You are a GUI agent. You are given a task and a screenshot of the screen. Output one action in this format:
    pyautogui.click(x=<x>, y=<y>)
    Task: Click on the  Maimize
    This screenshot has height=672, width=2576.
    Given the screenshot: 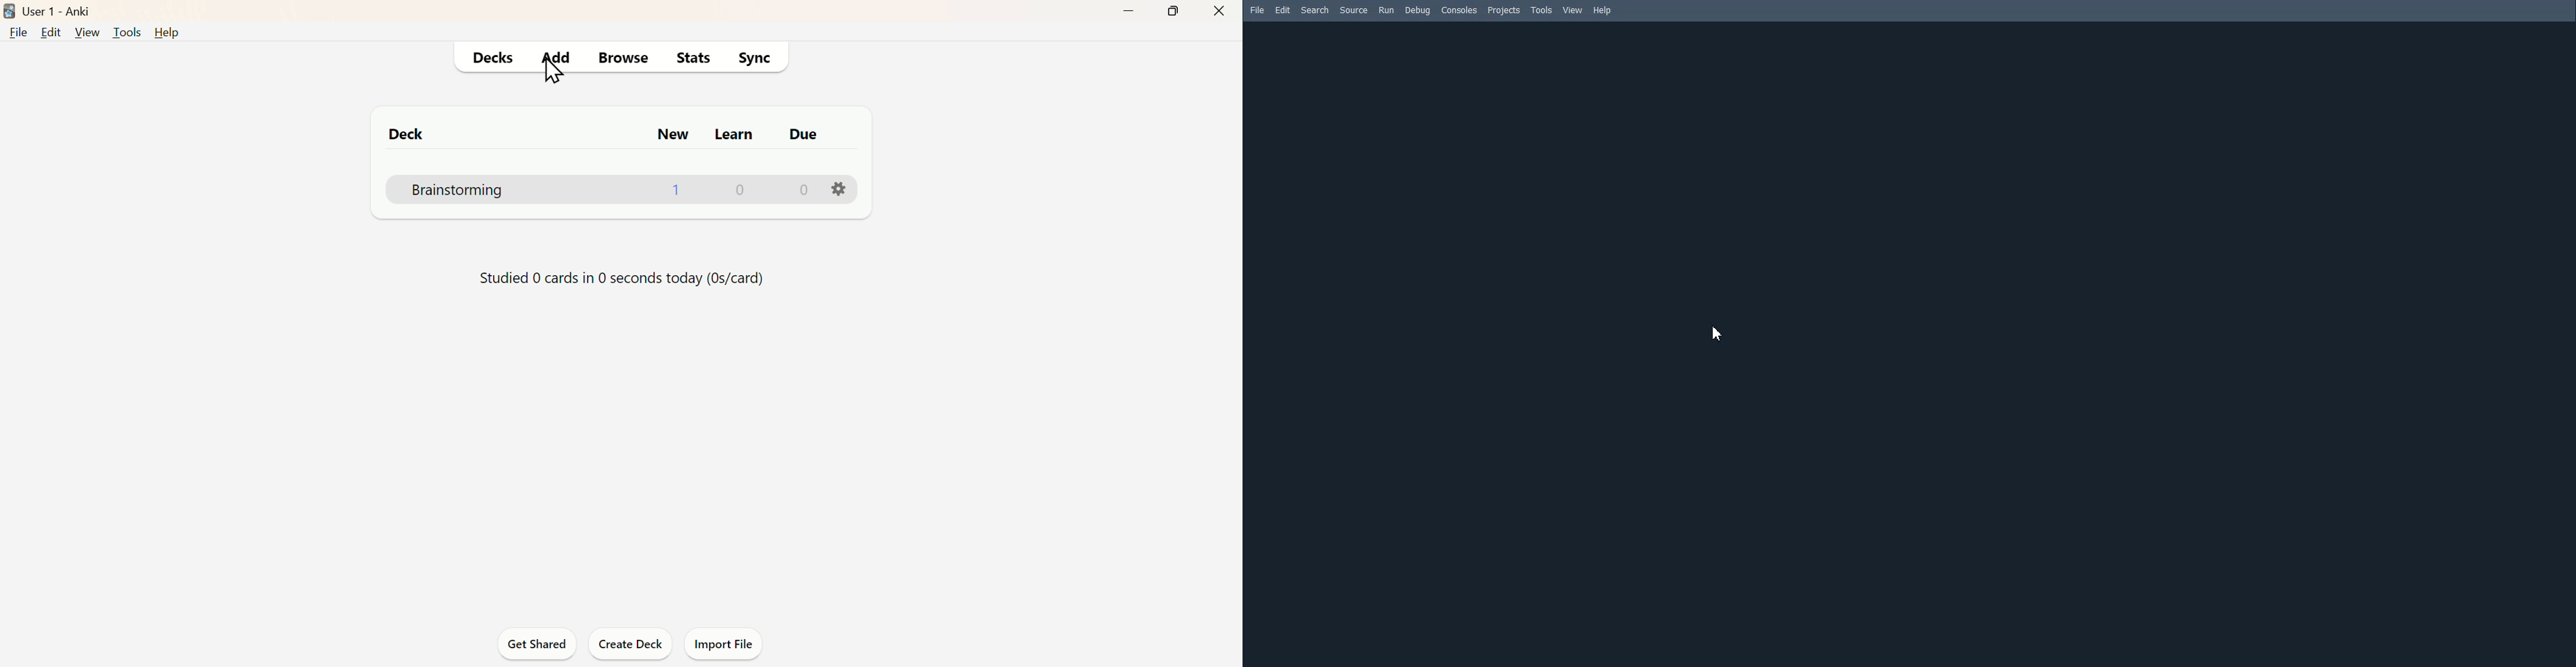 What is the action you would take?
    pyautogui.click(x=1177, y=14)
    